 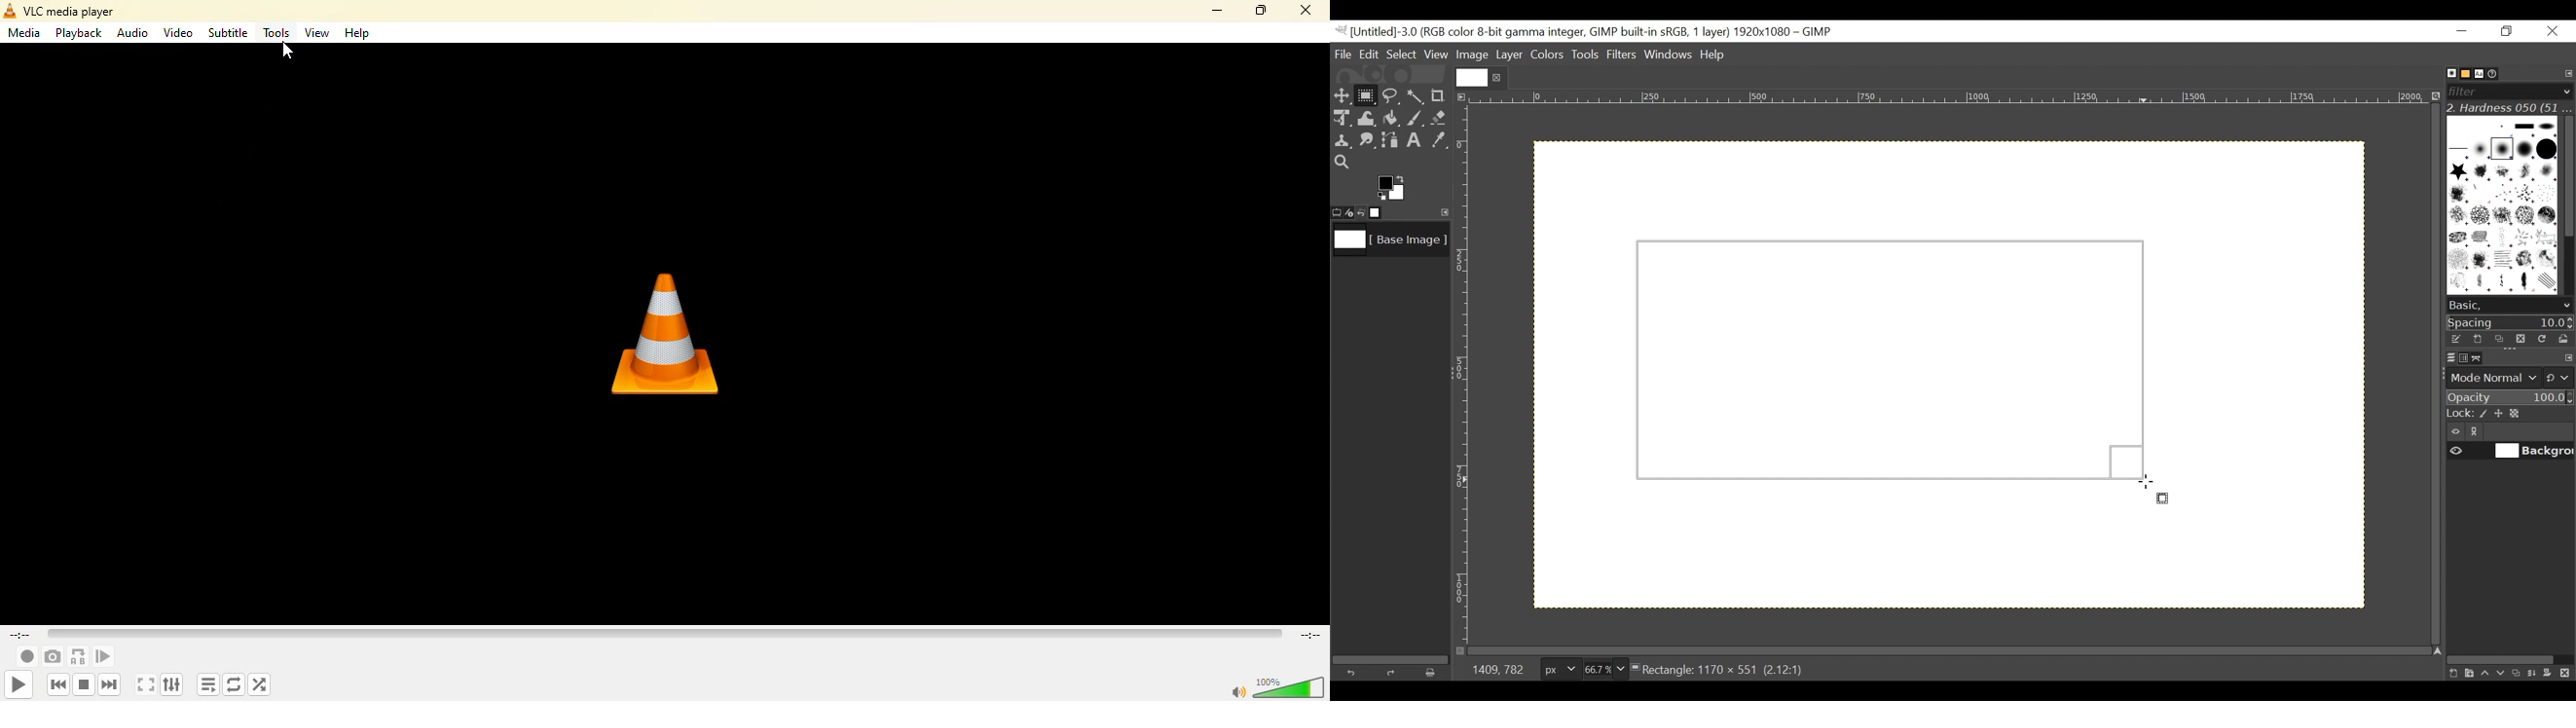 What do you see at coordinates (2535, 672) in the screenshot?
I see `merge the layer` at bounding box center [2535, 672].